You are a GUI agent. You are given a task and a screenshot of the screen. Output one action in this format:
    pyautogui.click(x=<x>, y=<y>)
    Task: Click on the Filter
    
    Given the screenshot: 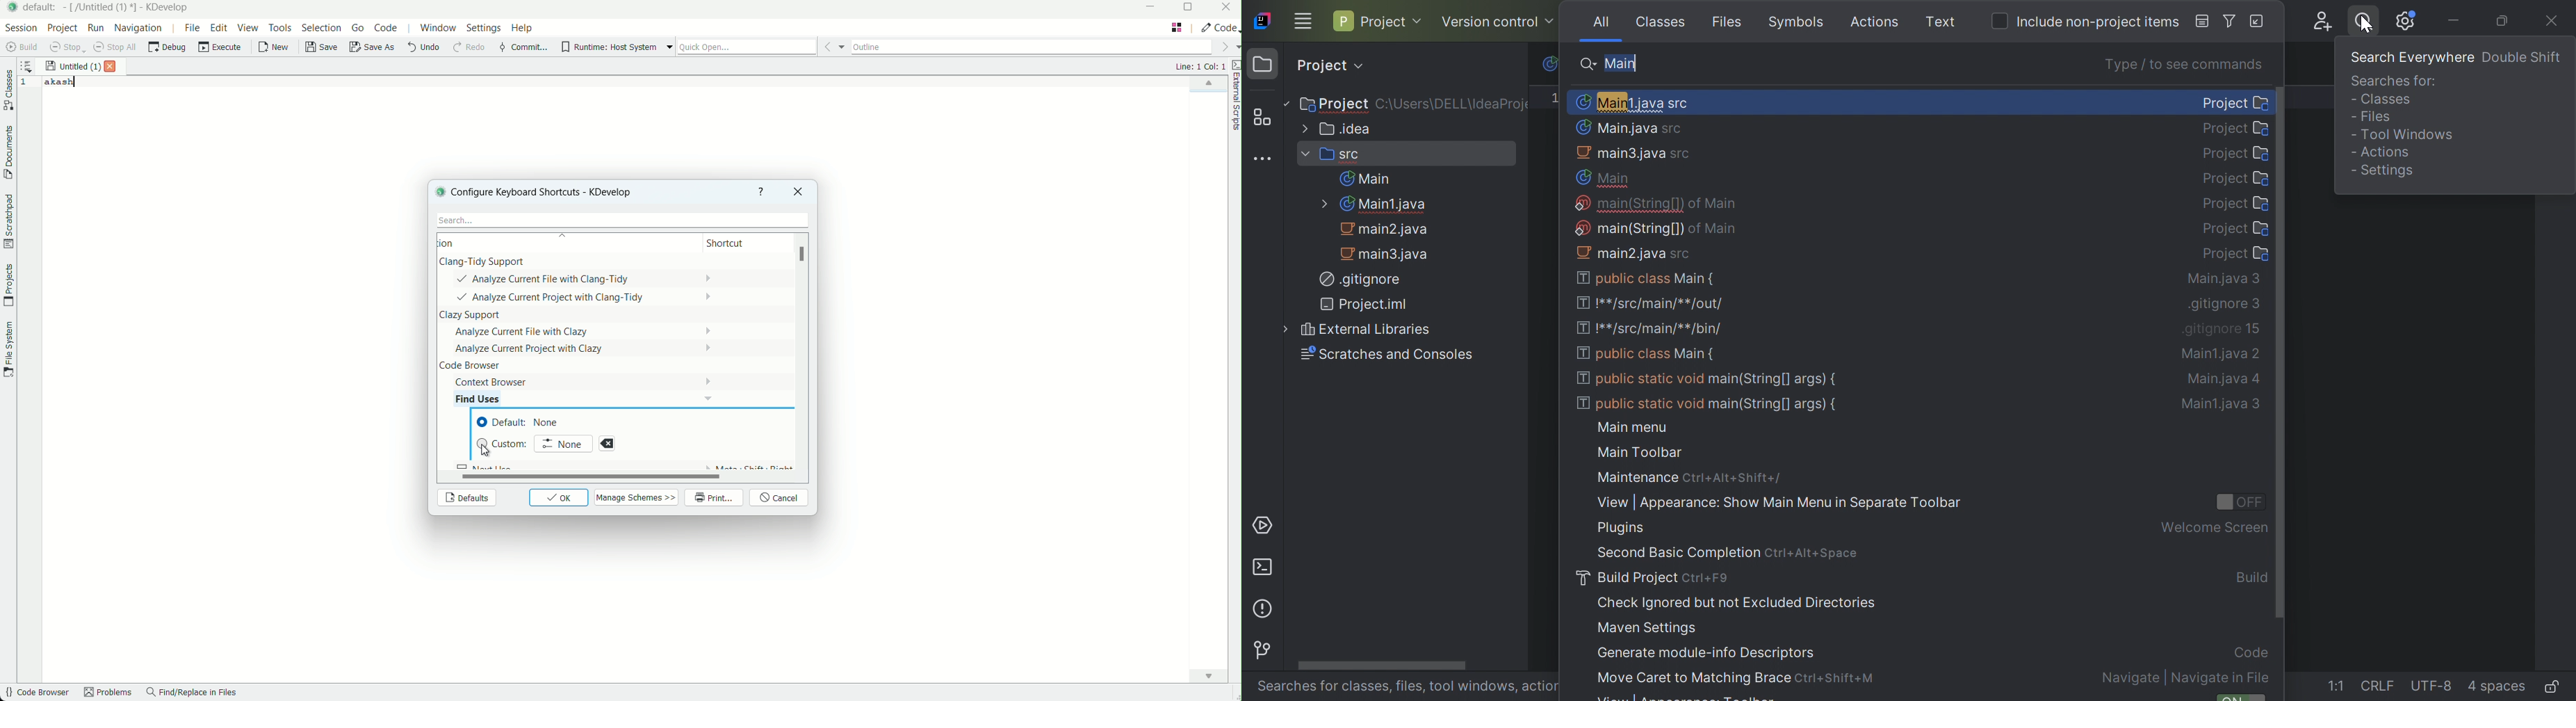 What is the action you would take?
    pyautogui.click(x=2231, y=23)
    